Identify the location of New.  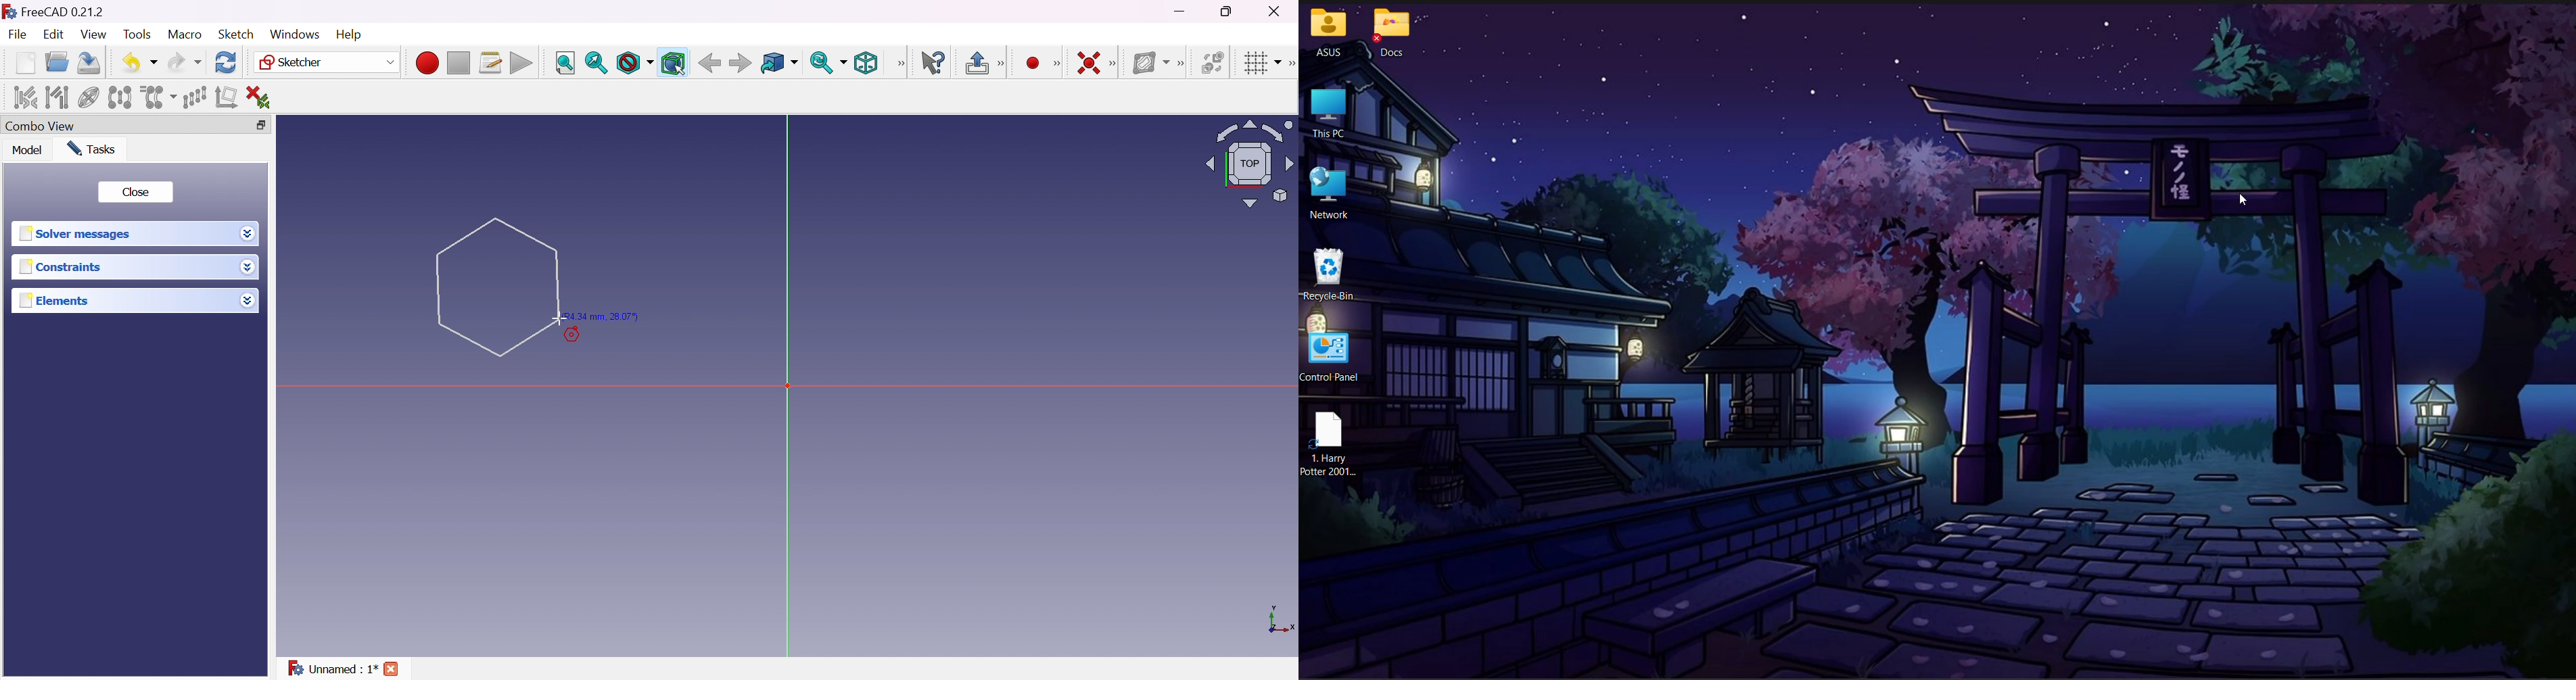
(27, 66).